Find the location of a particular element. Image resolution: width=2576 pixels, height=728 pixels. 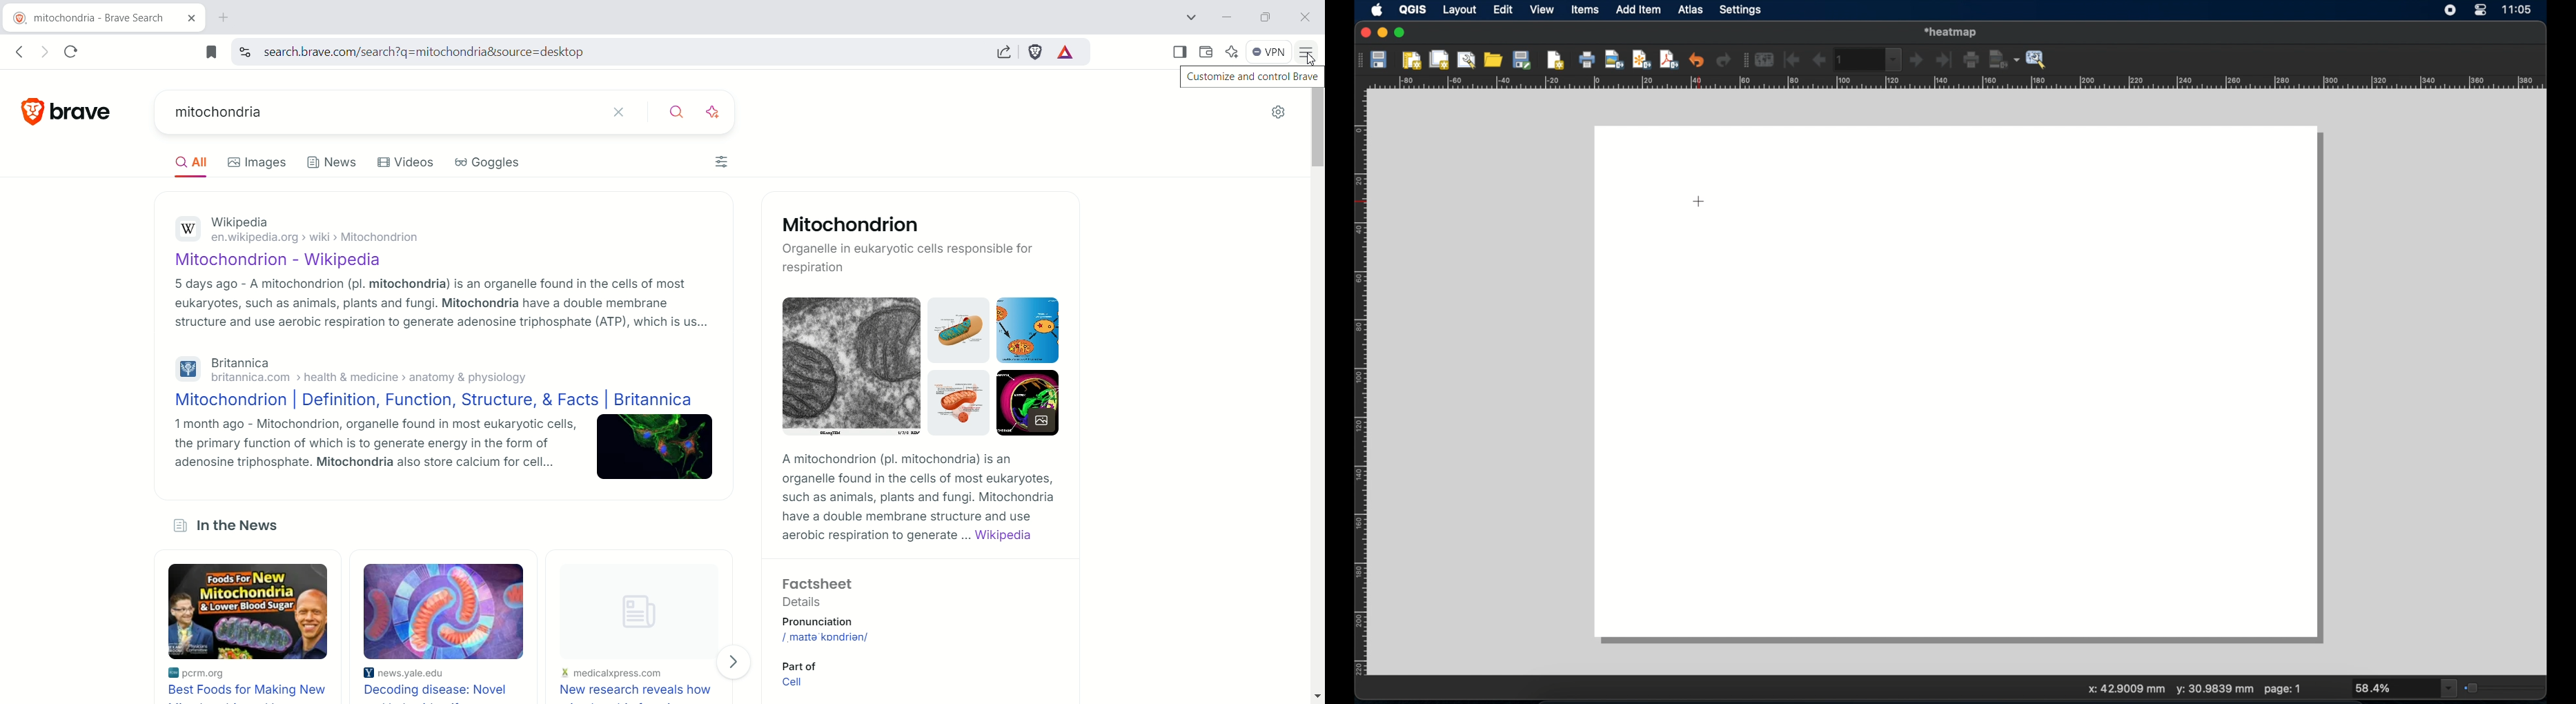

News is located at coordinates (335, 164).